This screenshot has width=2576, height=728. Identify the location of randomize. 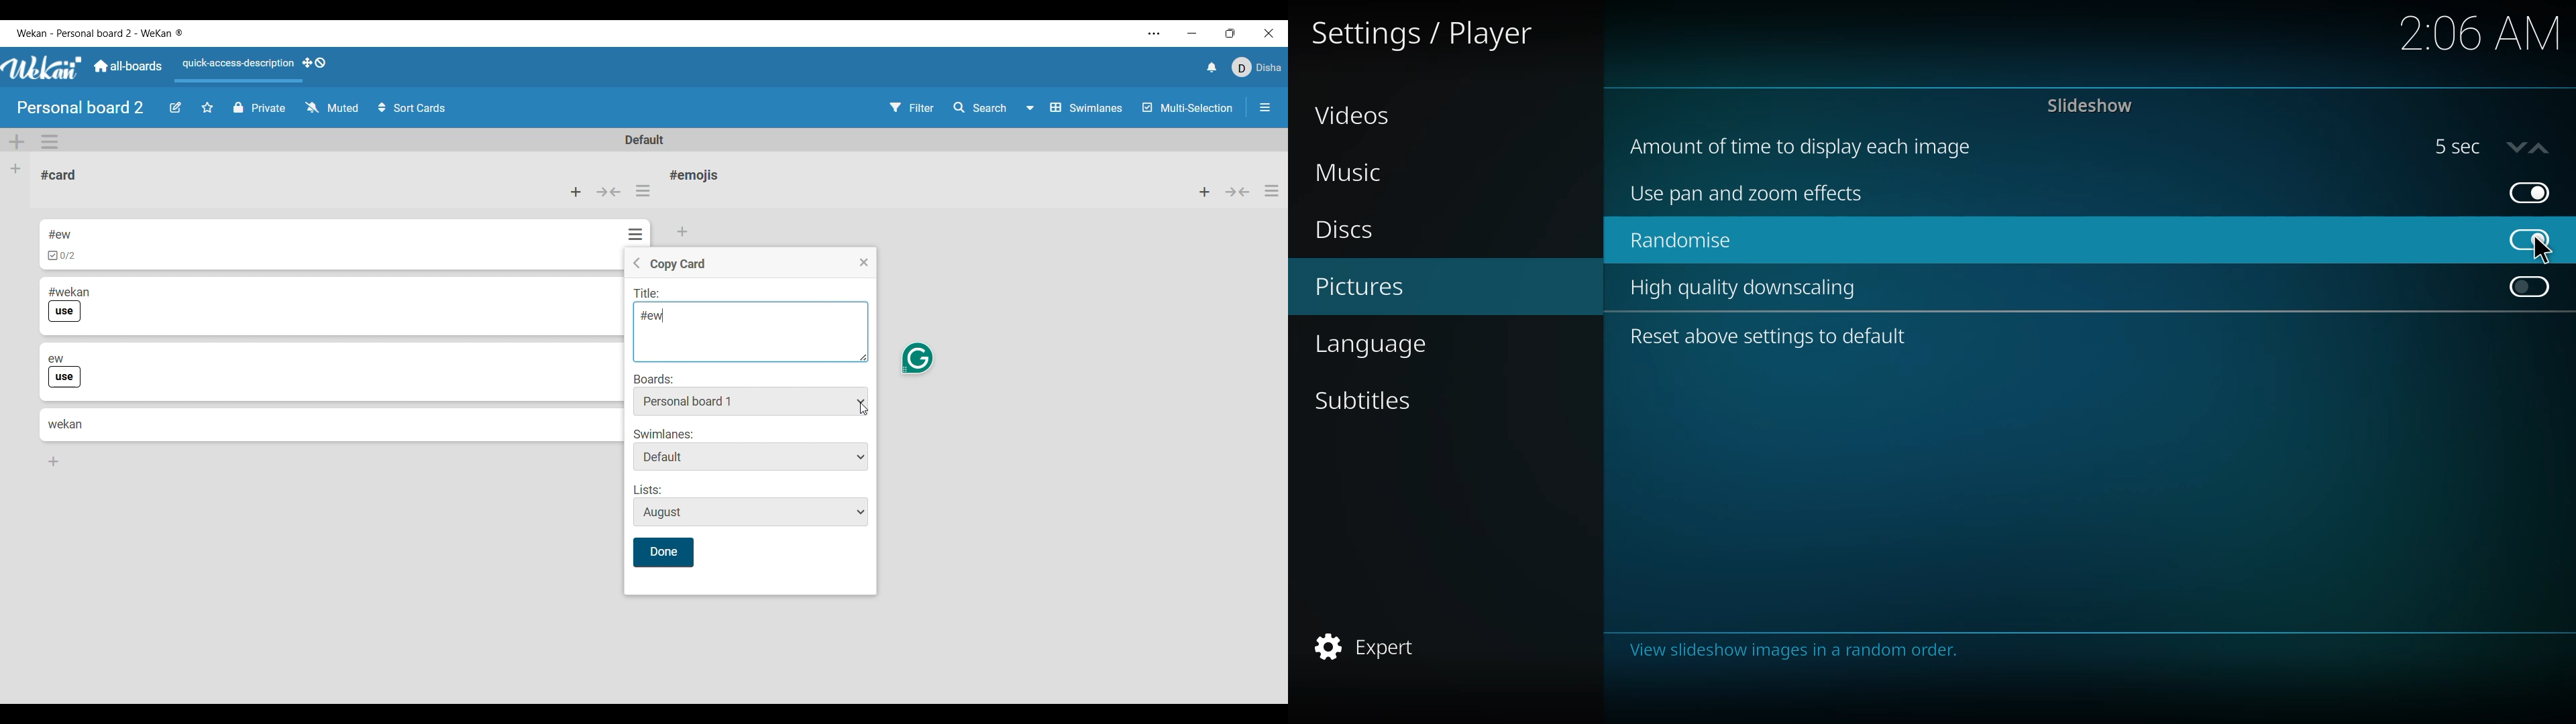
(1682, 242).